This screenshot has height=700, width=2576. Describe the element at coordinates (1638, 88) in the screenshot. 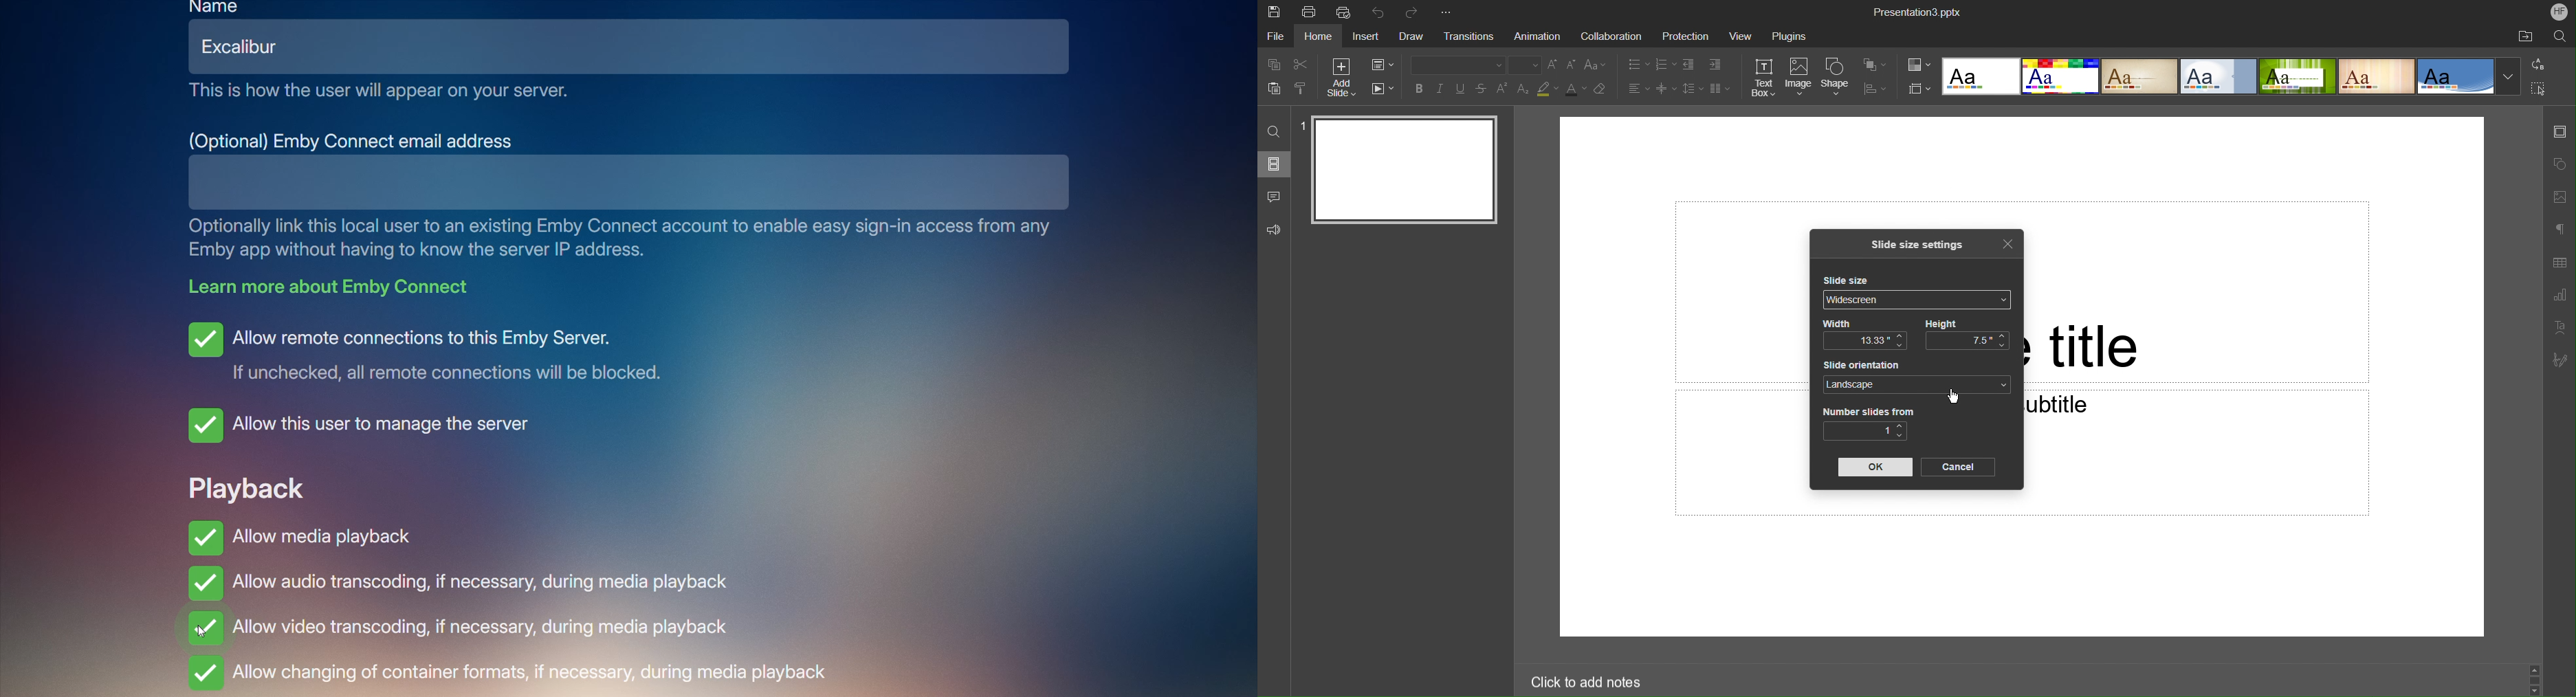

I see `Alignment` at that location.